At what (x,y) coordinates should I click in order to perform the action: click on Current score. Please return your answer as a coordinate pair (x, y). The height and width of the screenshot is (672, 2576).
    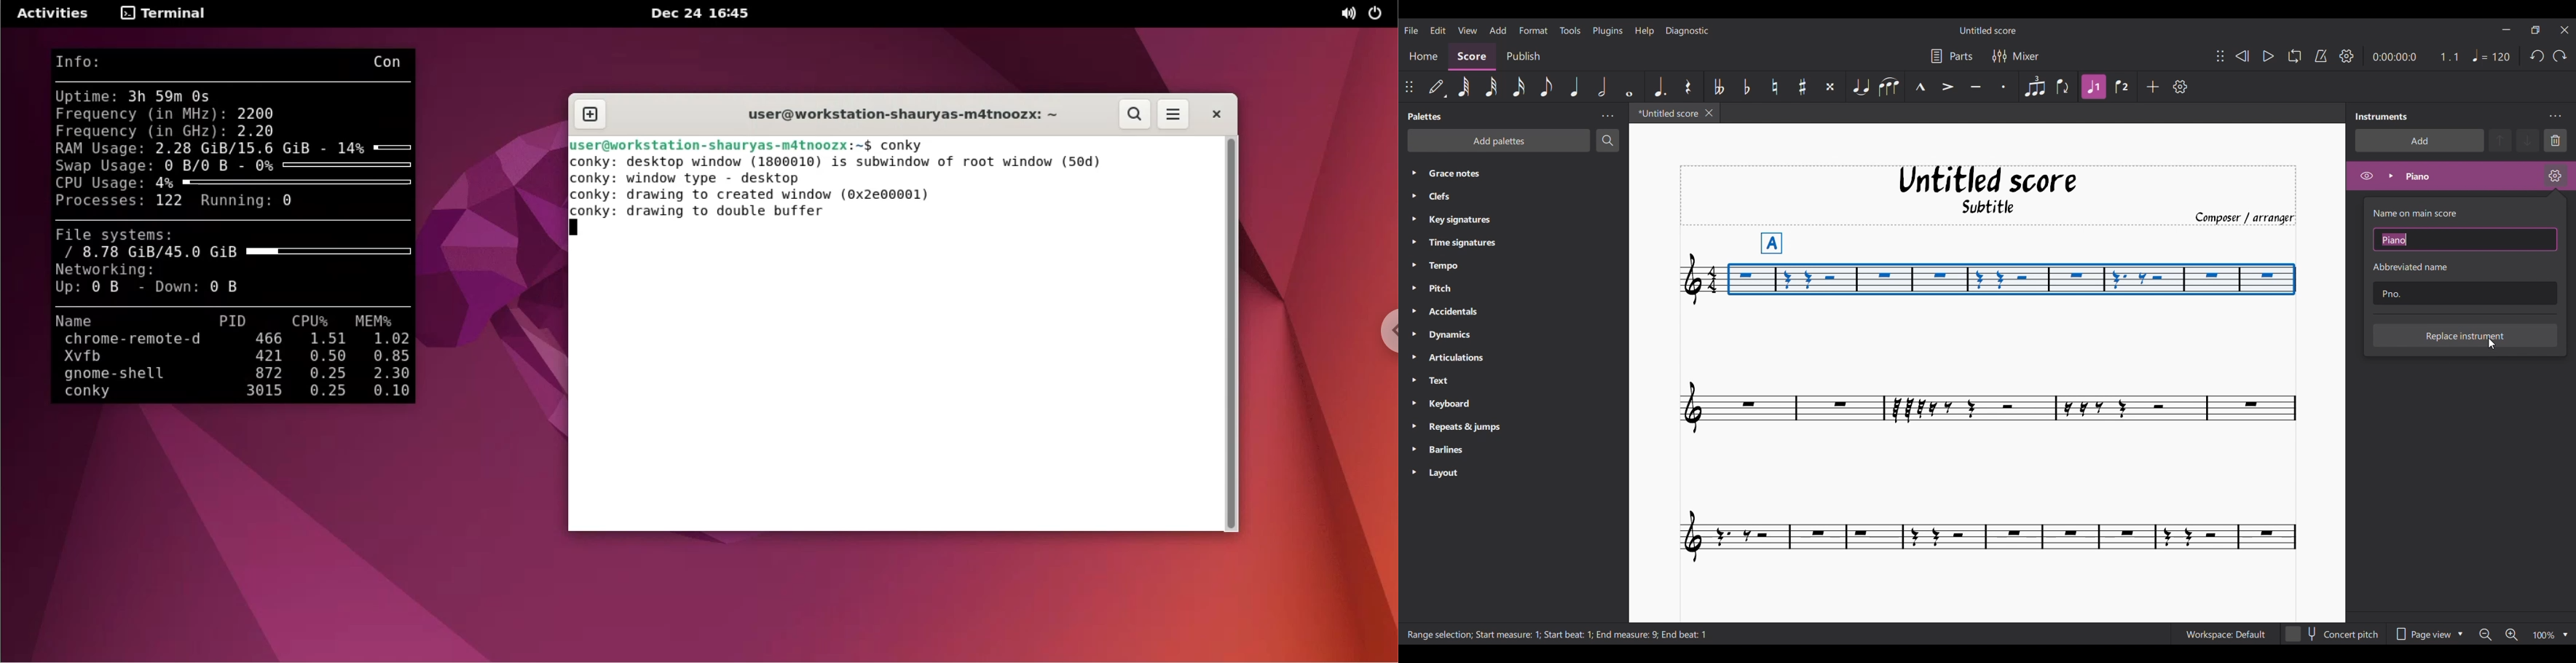
    Looking at the image, I should click on (1989, 451).